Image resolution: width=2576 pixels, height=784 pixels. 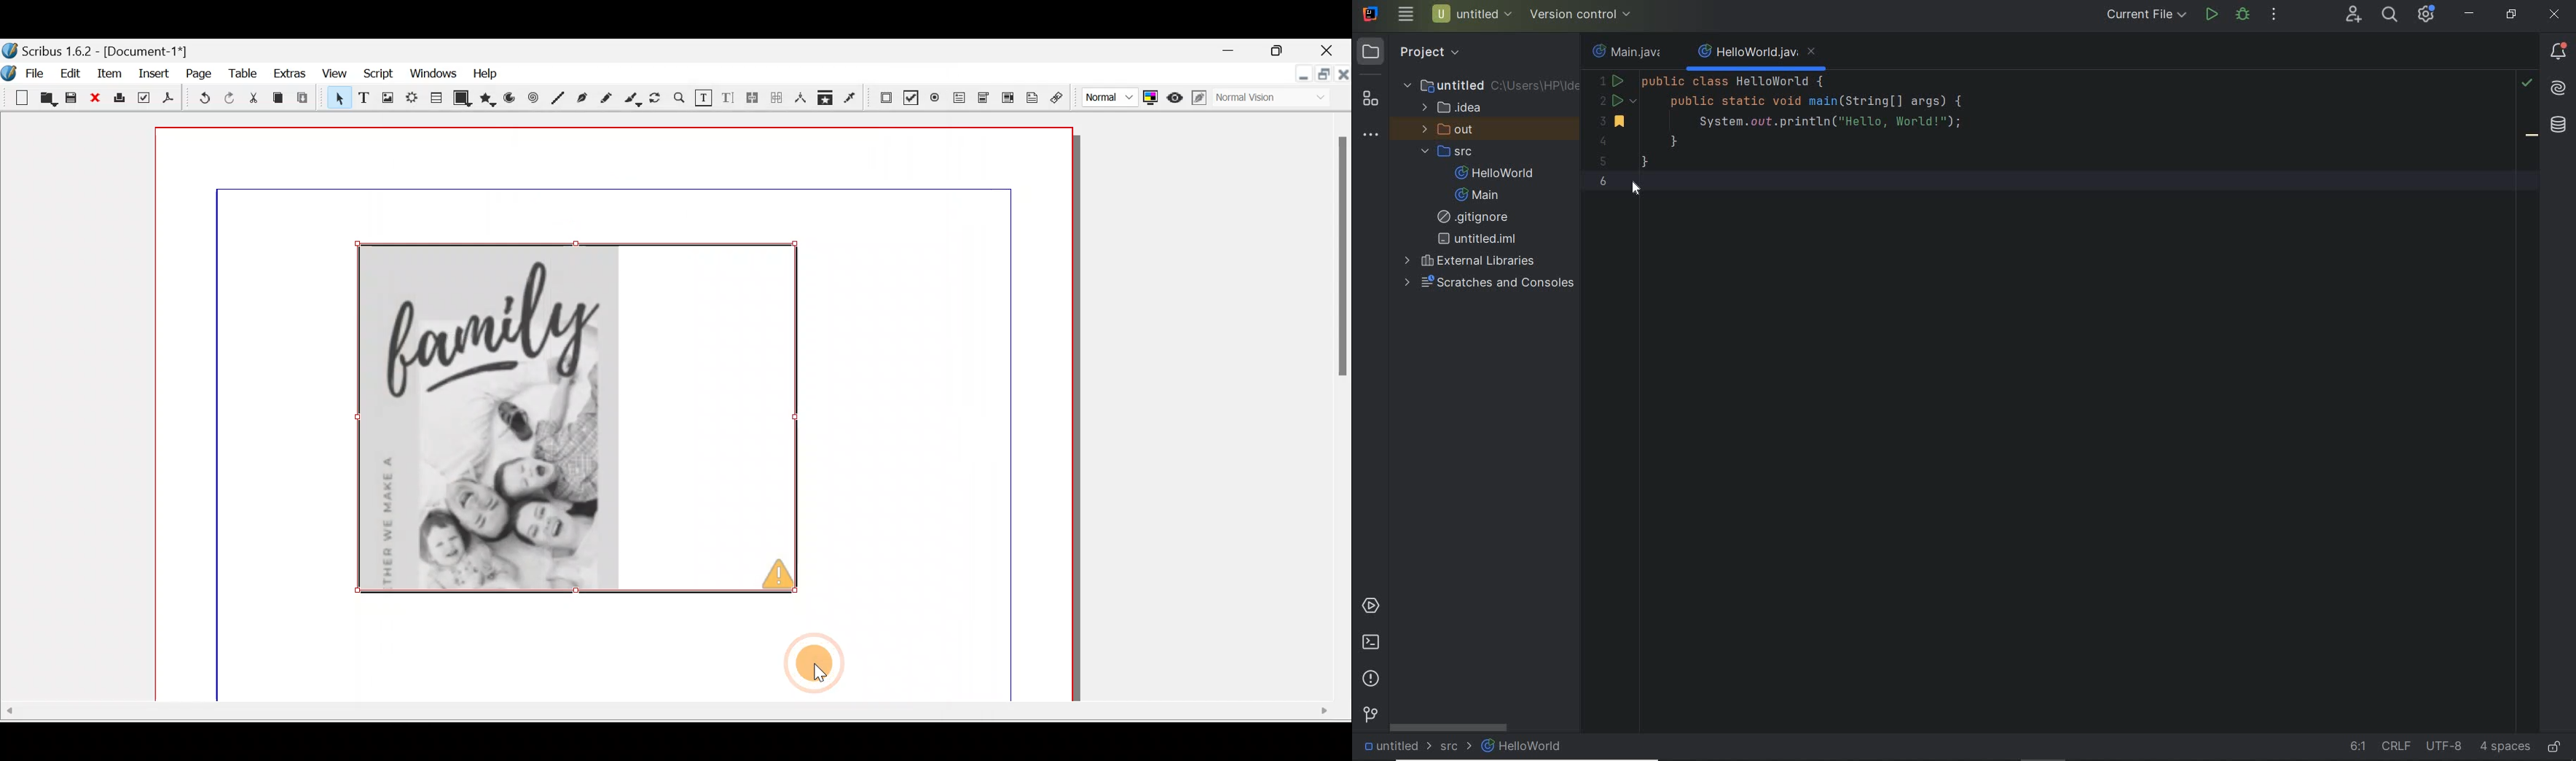 I want to click on Edit, so click(x=71, y=73).